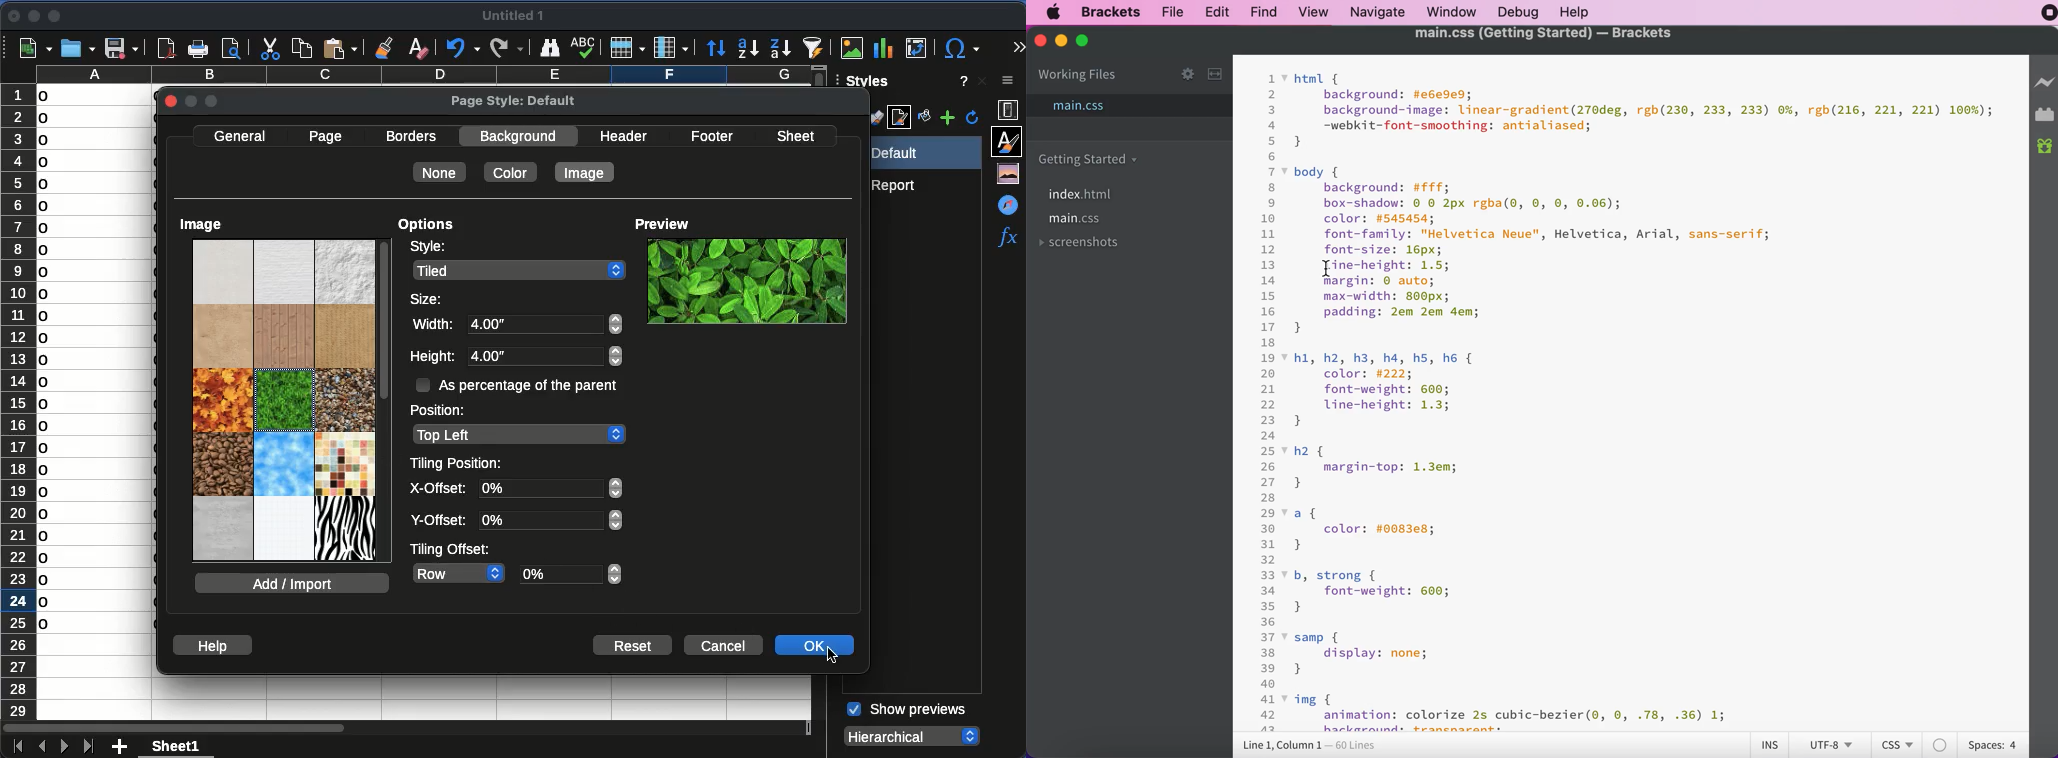 The height and width of the screenshot is (784, 2072). What do you see at coordinates (920, 153) in the screenshot?
I see `default` at bounding box center [920, 153].